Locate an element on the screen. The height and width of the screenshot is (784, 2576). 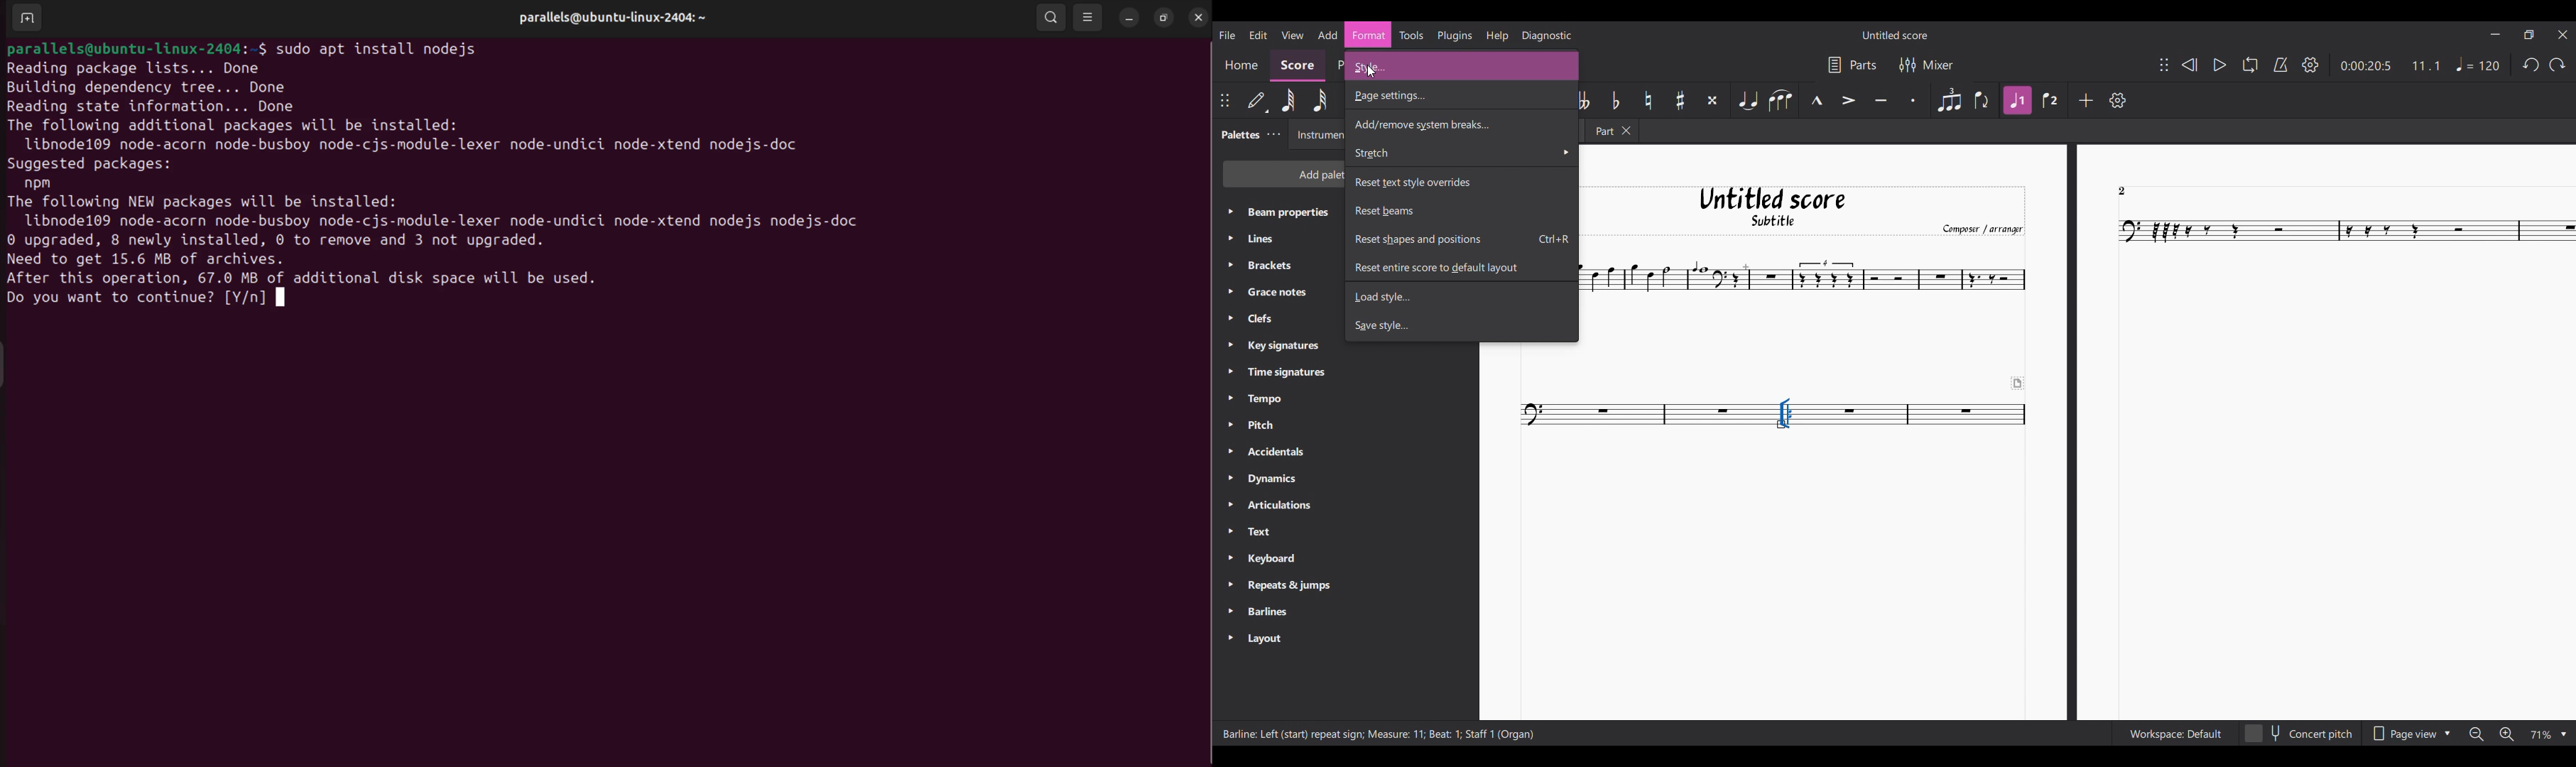
Play is located at coordinates (2220, 65).